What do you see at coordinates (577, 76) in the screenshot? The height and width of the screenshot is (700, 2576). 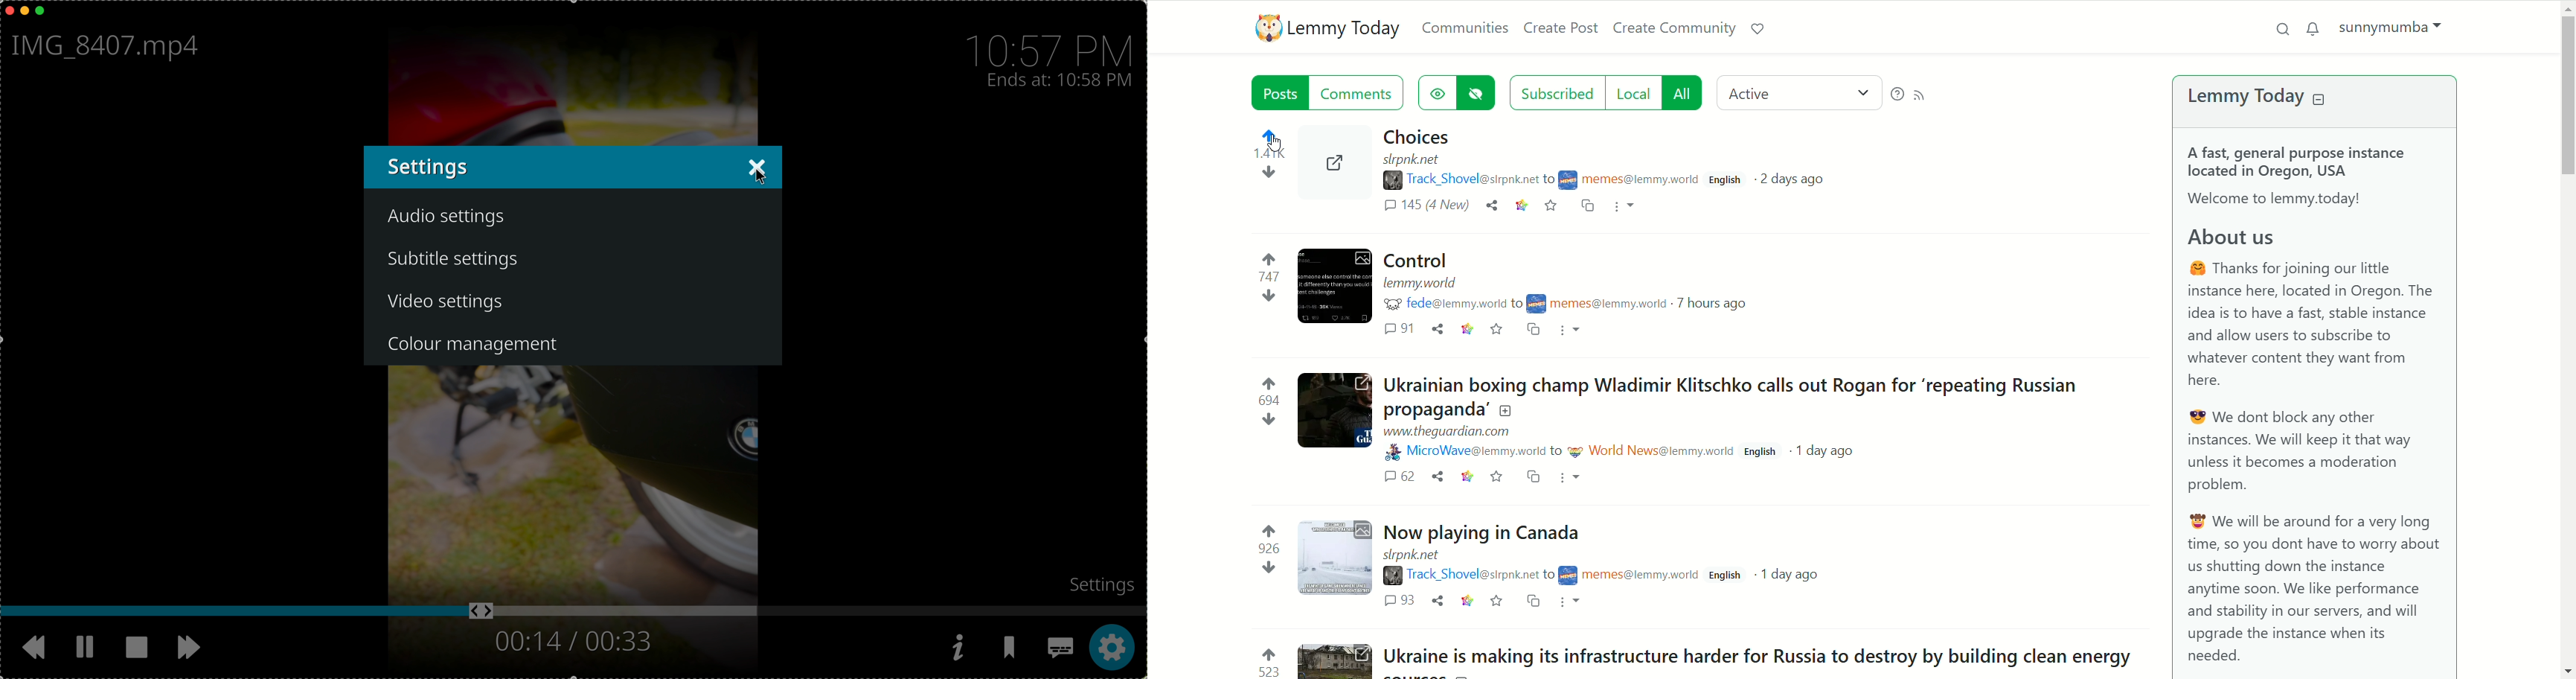 I see `video` at bounding box center [577, 76].